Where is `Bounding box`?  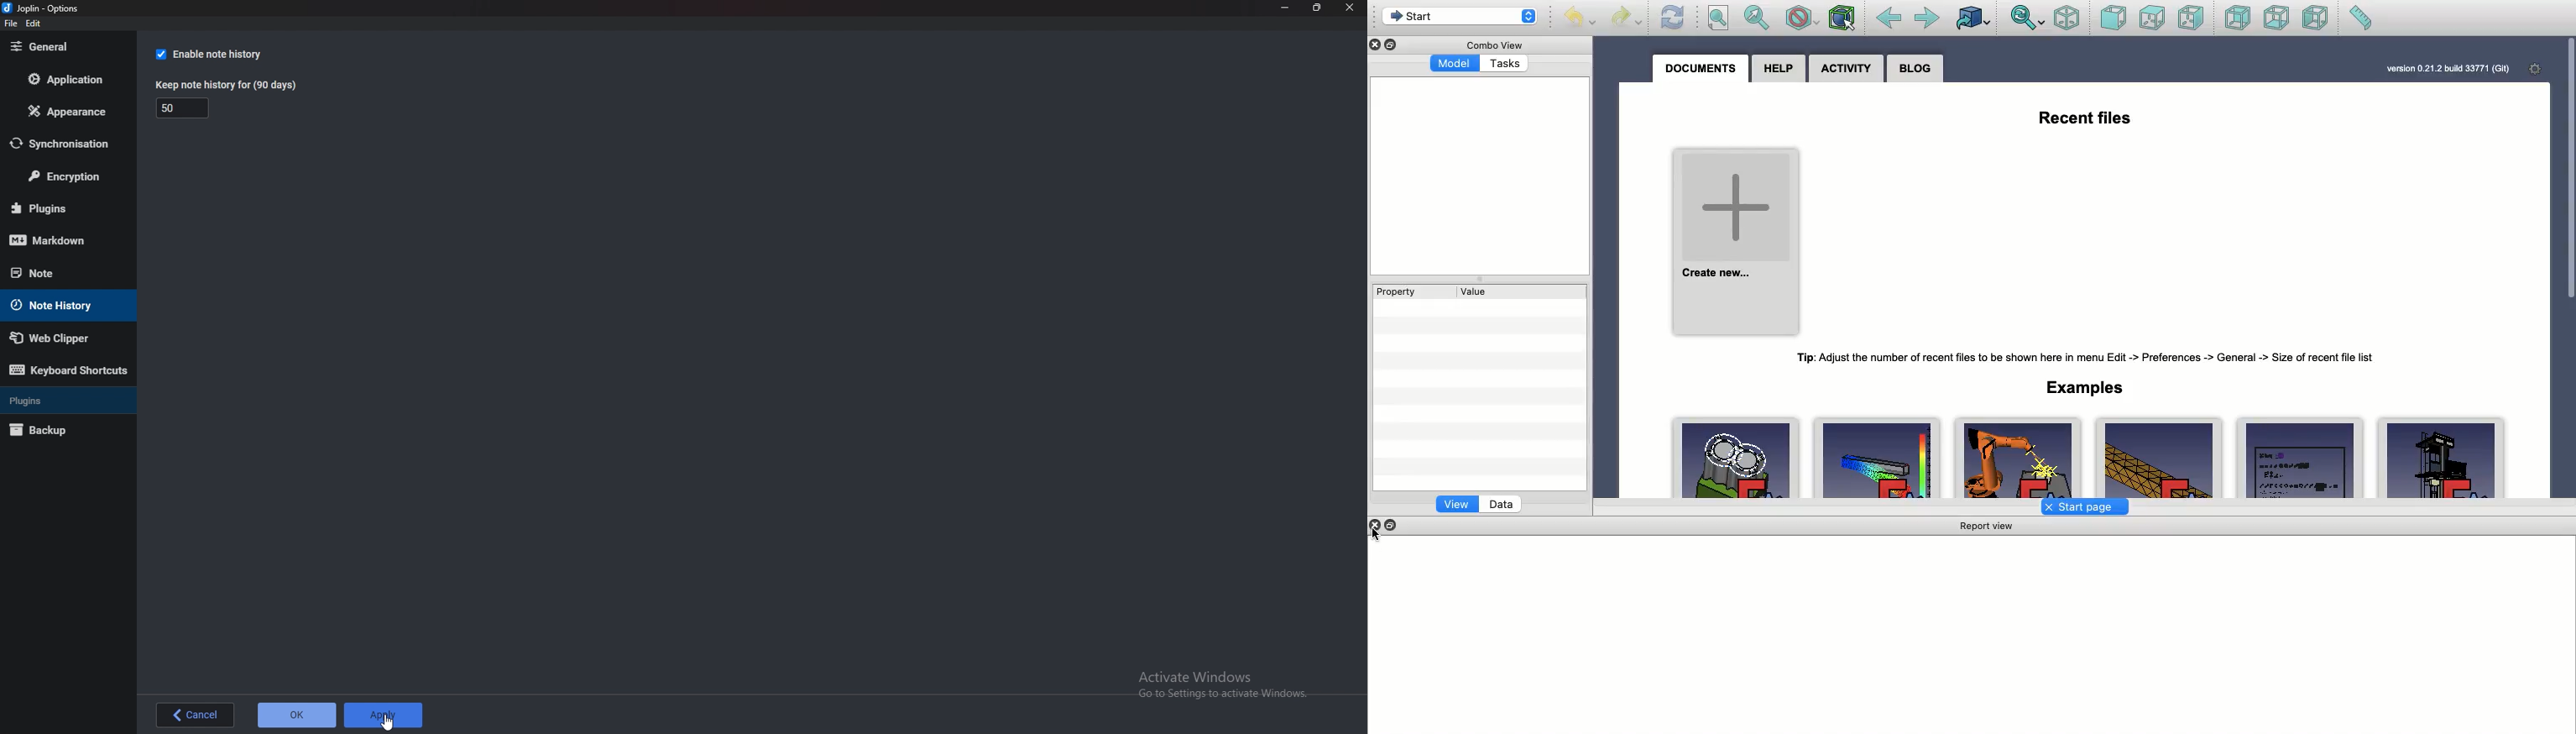
Bounding box is located at coordinates (1843, 21).